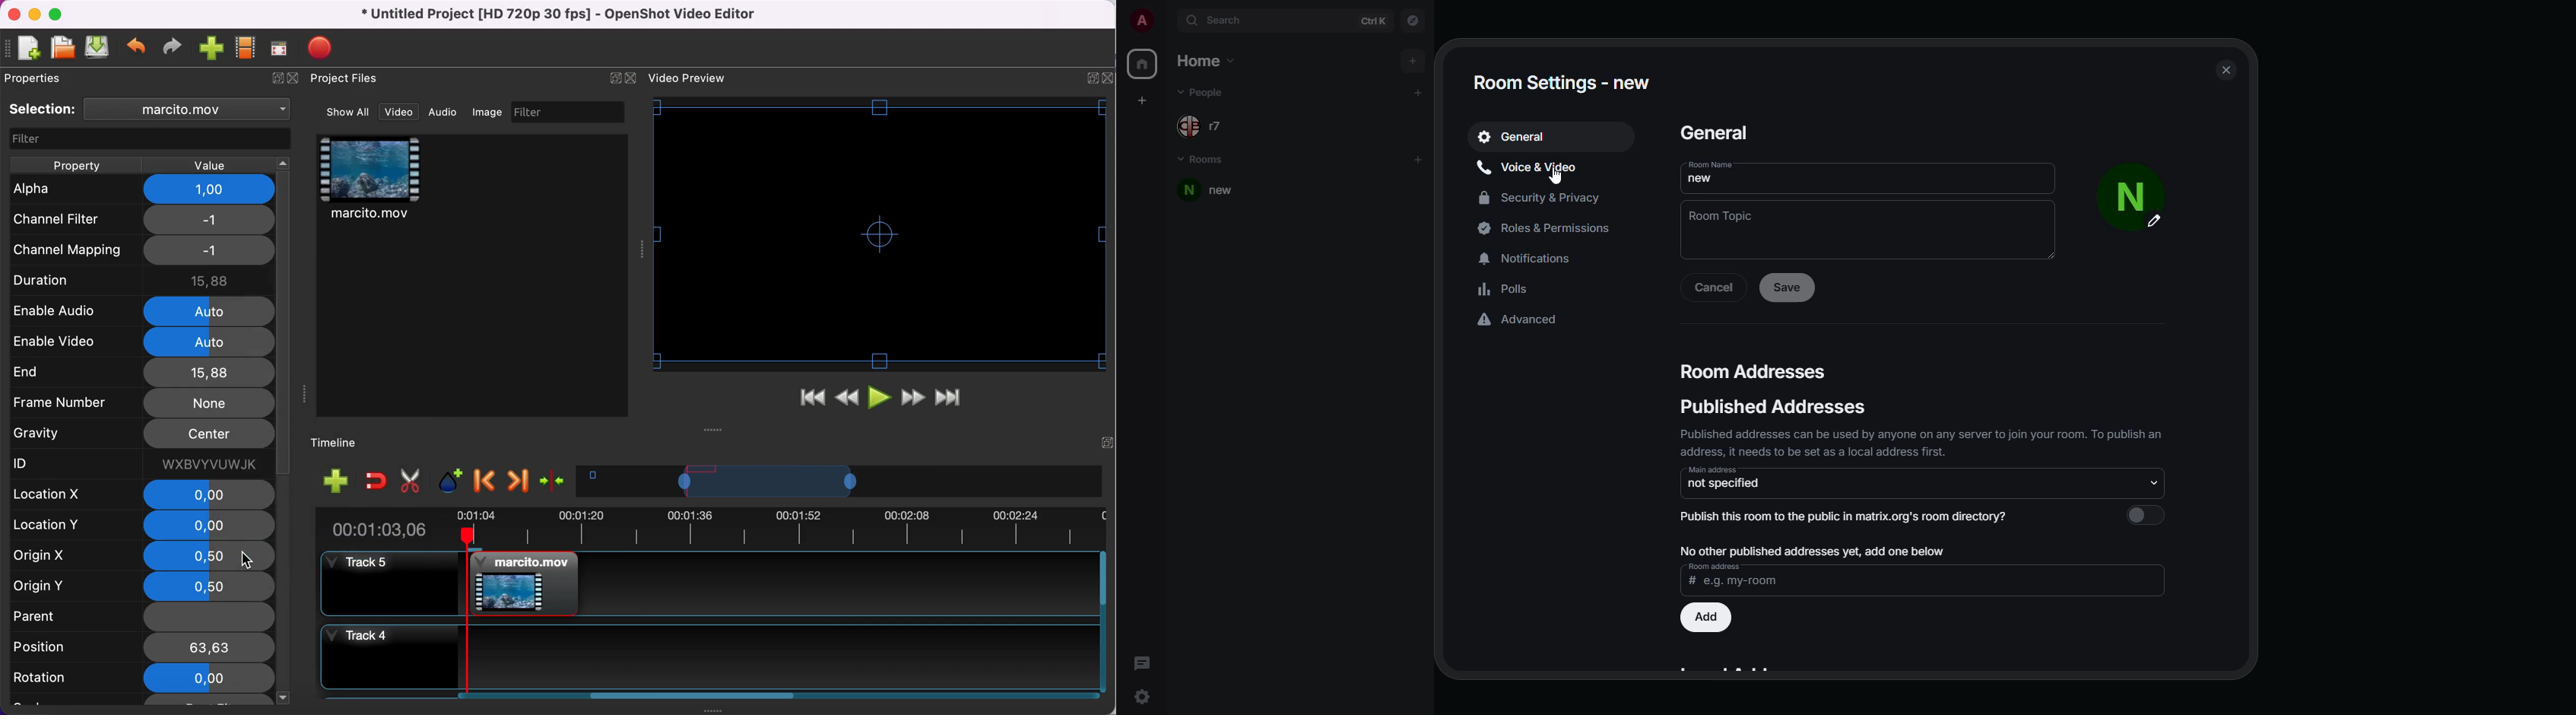  What do you see at coordinates (246, 48) in the screenshot?
I see `choose profile` at bounding box center [246, 48].